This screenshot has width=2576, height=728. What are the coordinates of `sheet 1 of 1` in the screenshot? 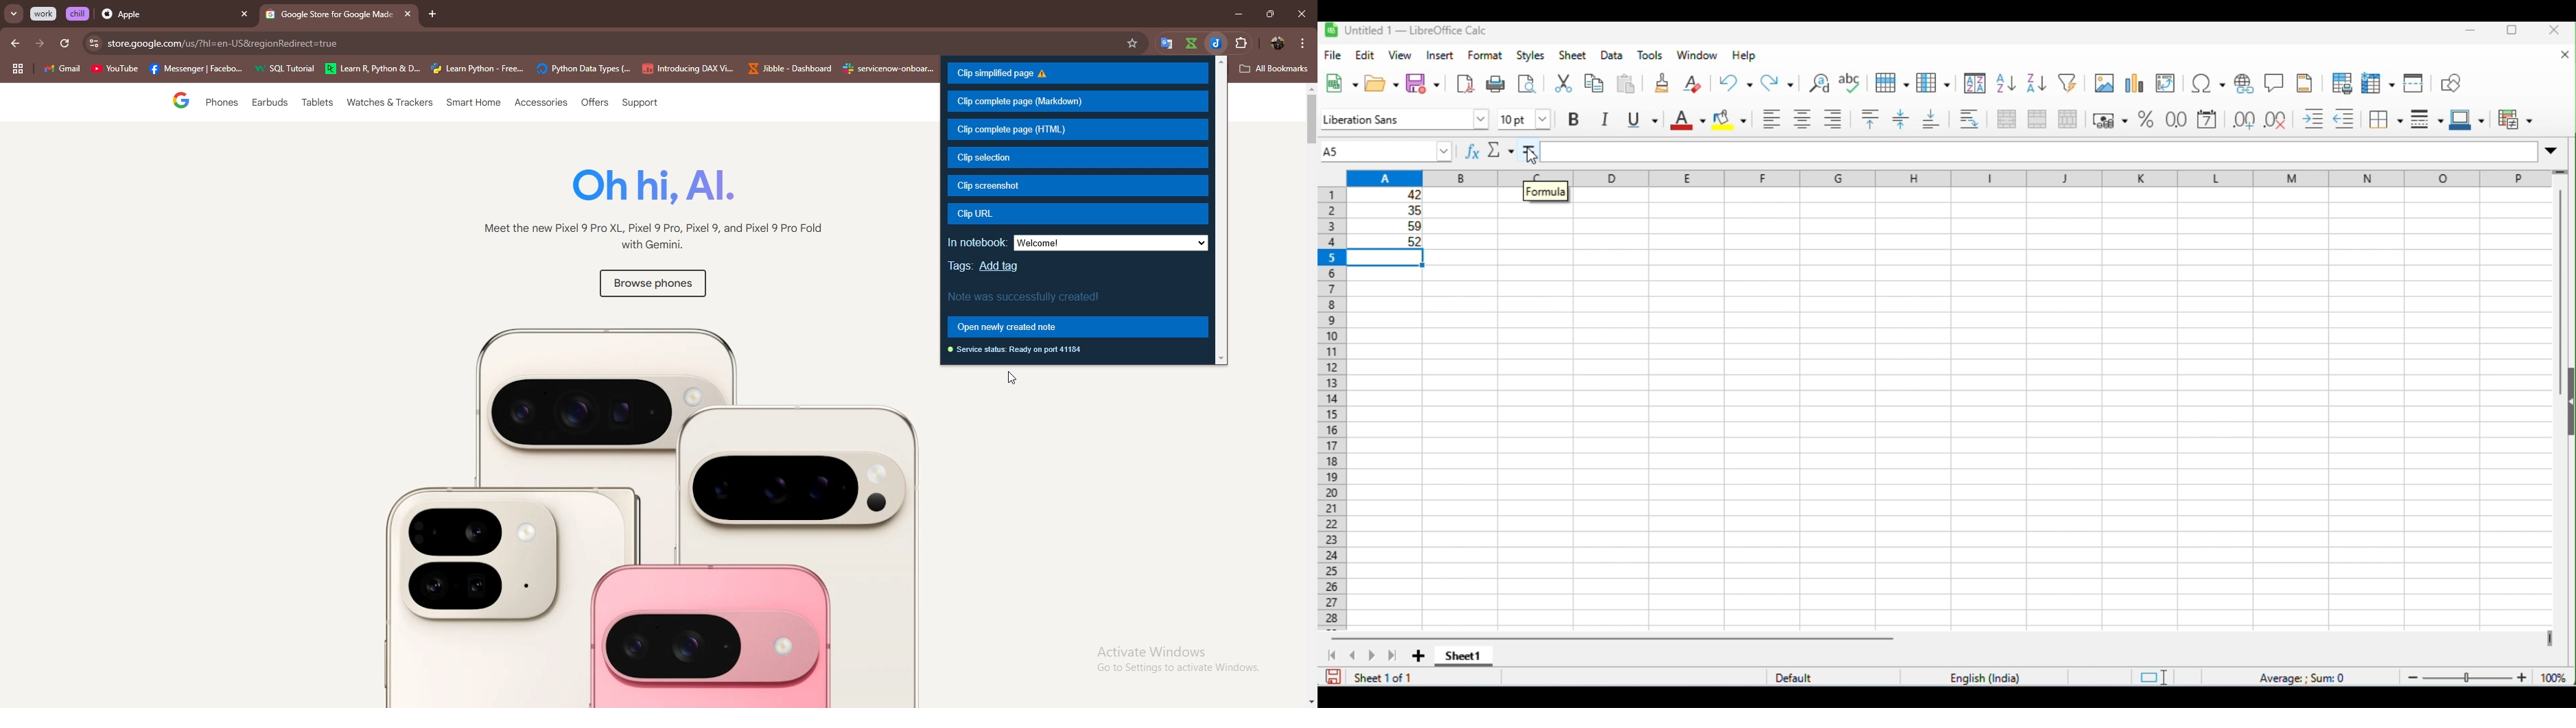 It's located at (1386, 677).